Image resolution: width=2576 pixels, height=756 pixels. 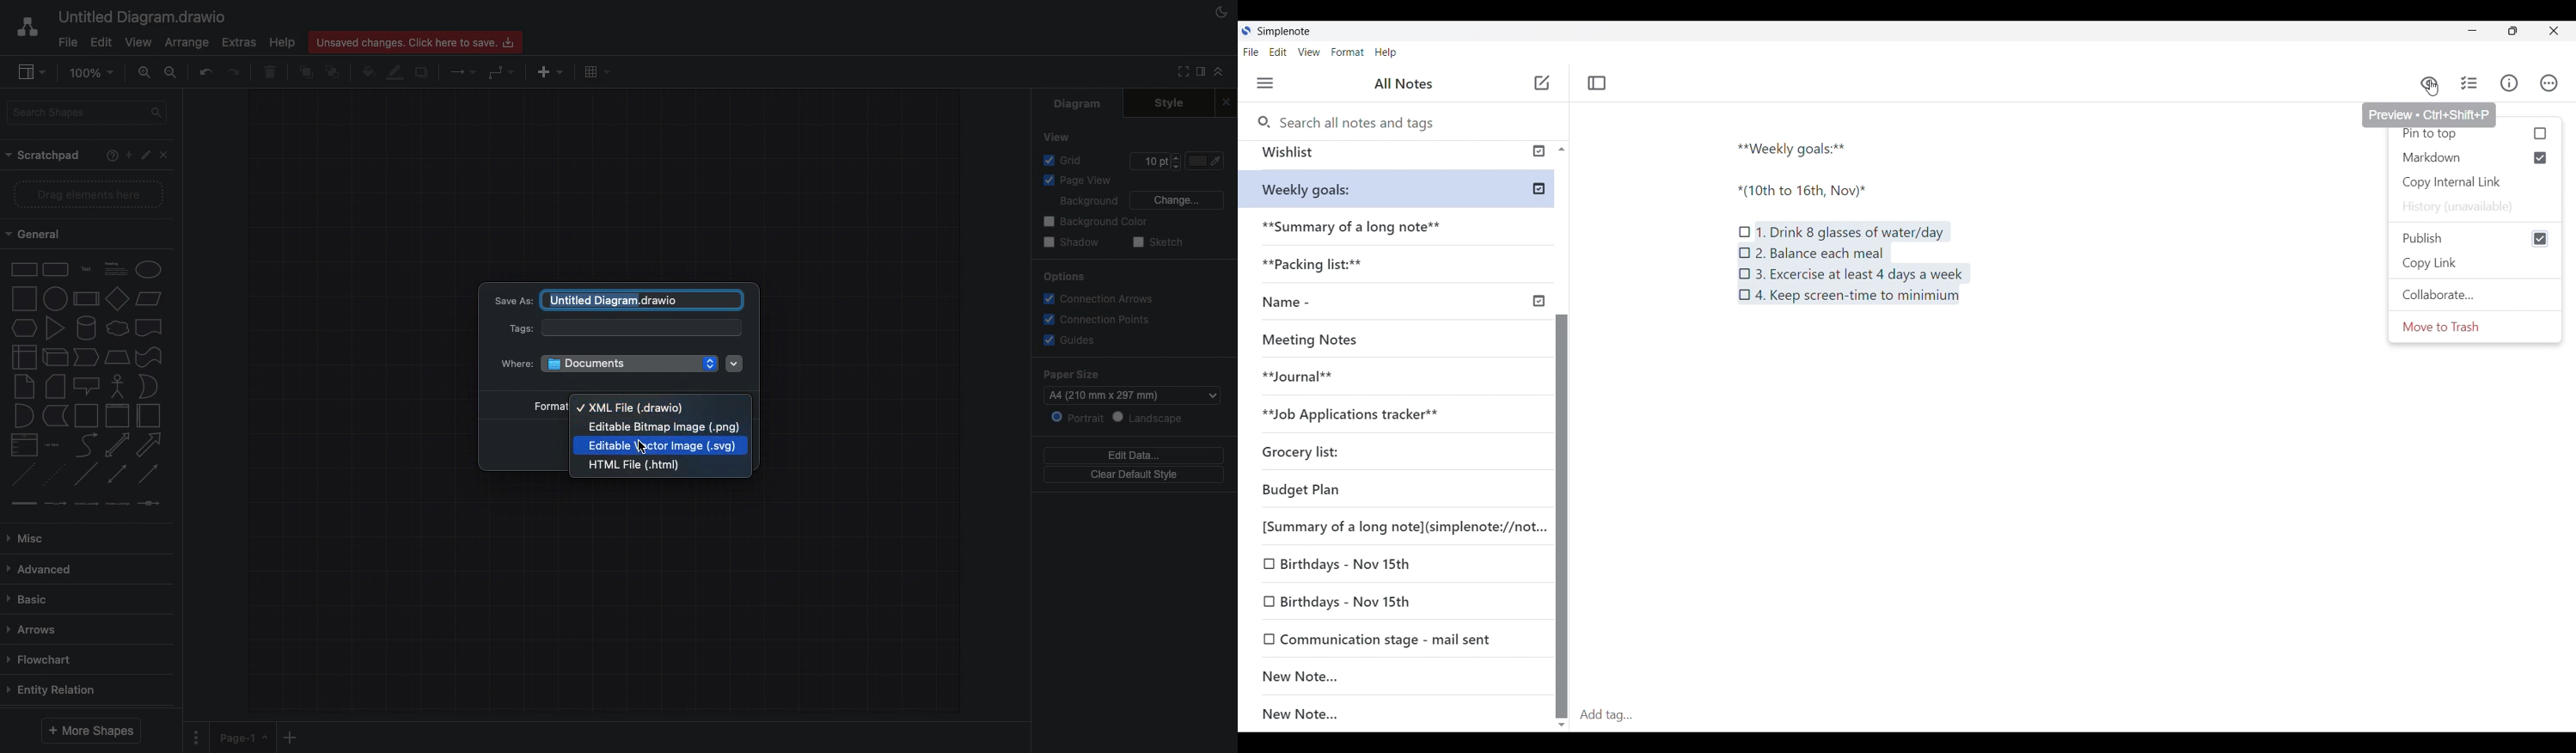 I want to click on Style, so click(x=1179, y=103).